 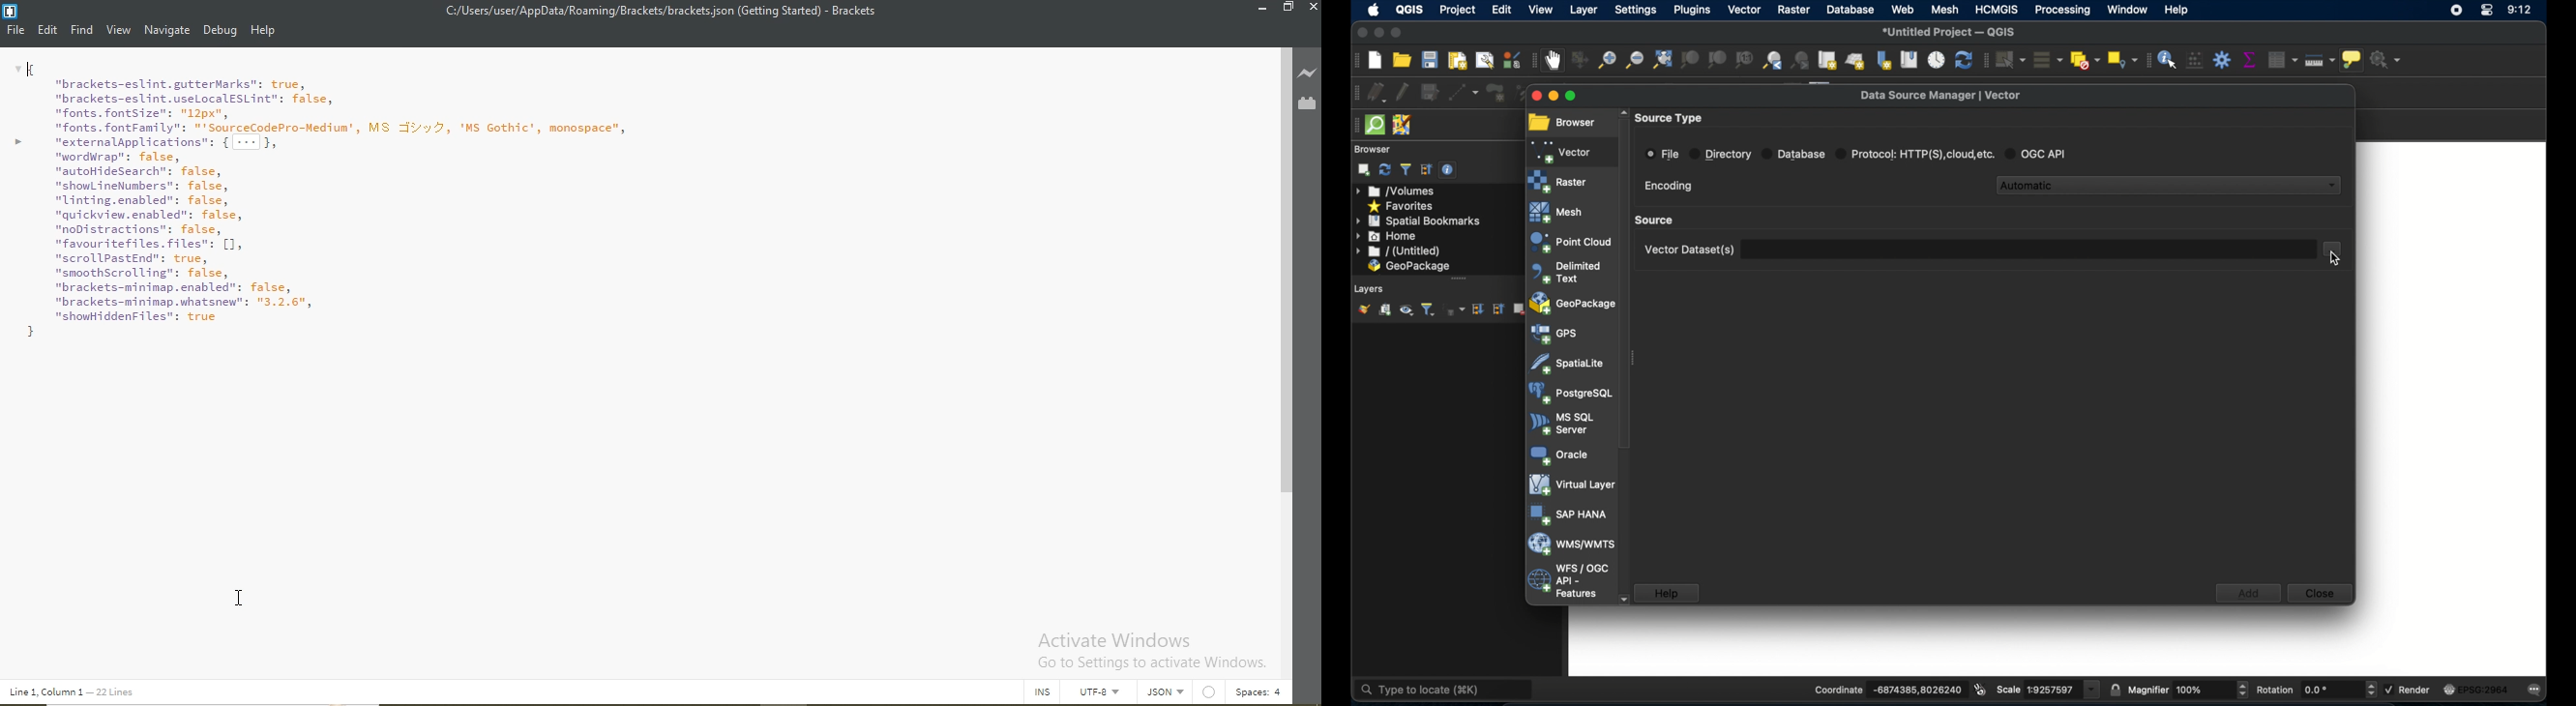 What do you see at coordinates (1985, 59) in the screenshot?
I see `selection toolbar` at bounding box center [1985, 59].